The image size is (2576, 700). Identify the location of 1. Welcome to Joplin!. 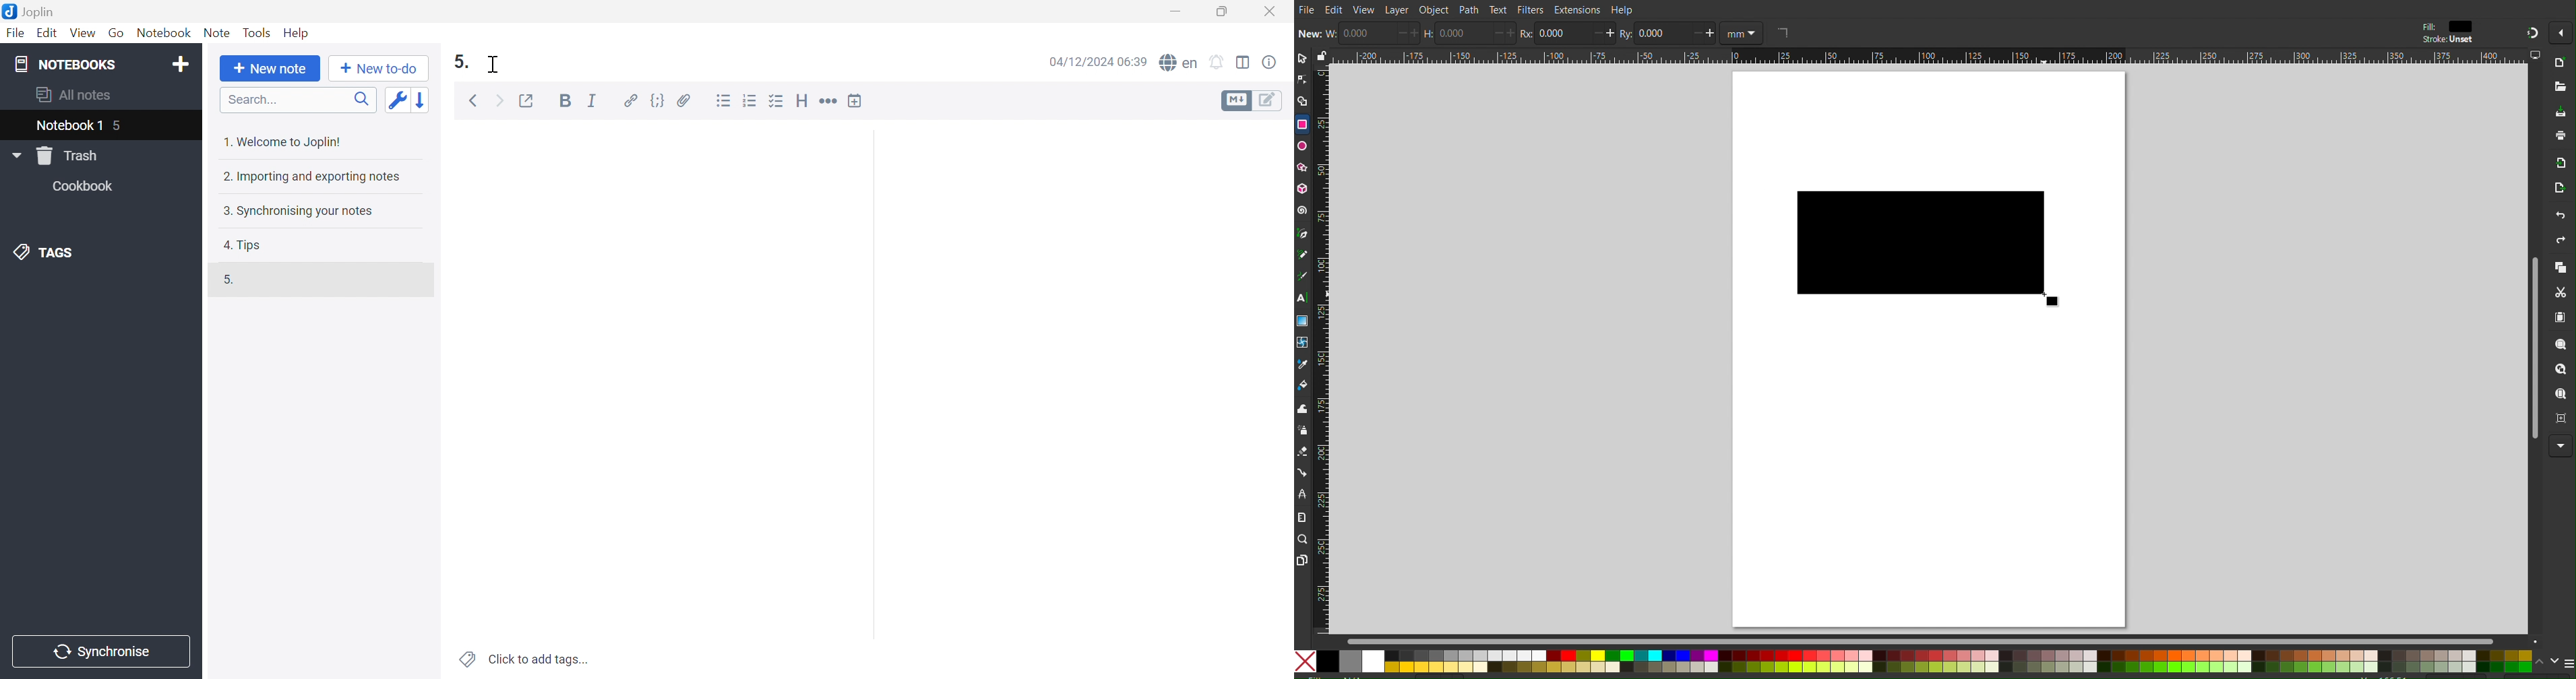
(284, 140).